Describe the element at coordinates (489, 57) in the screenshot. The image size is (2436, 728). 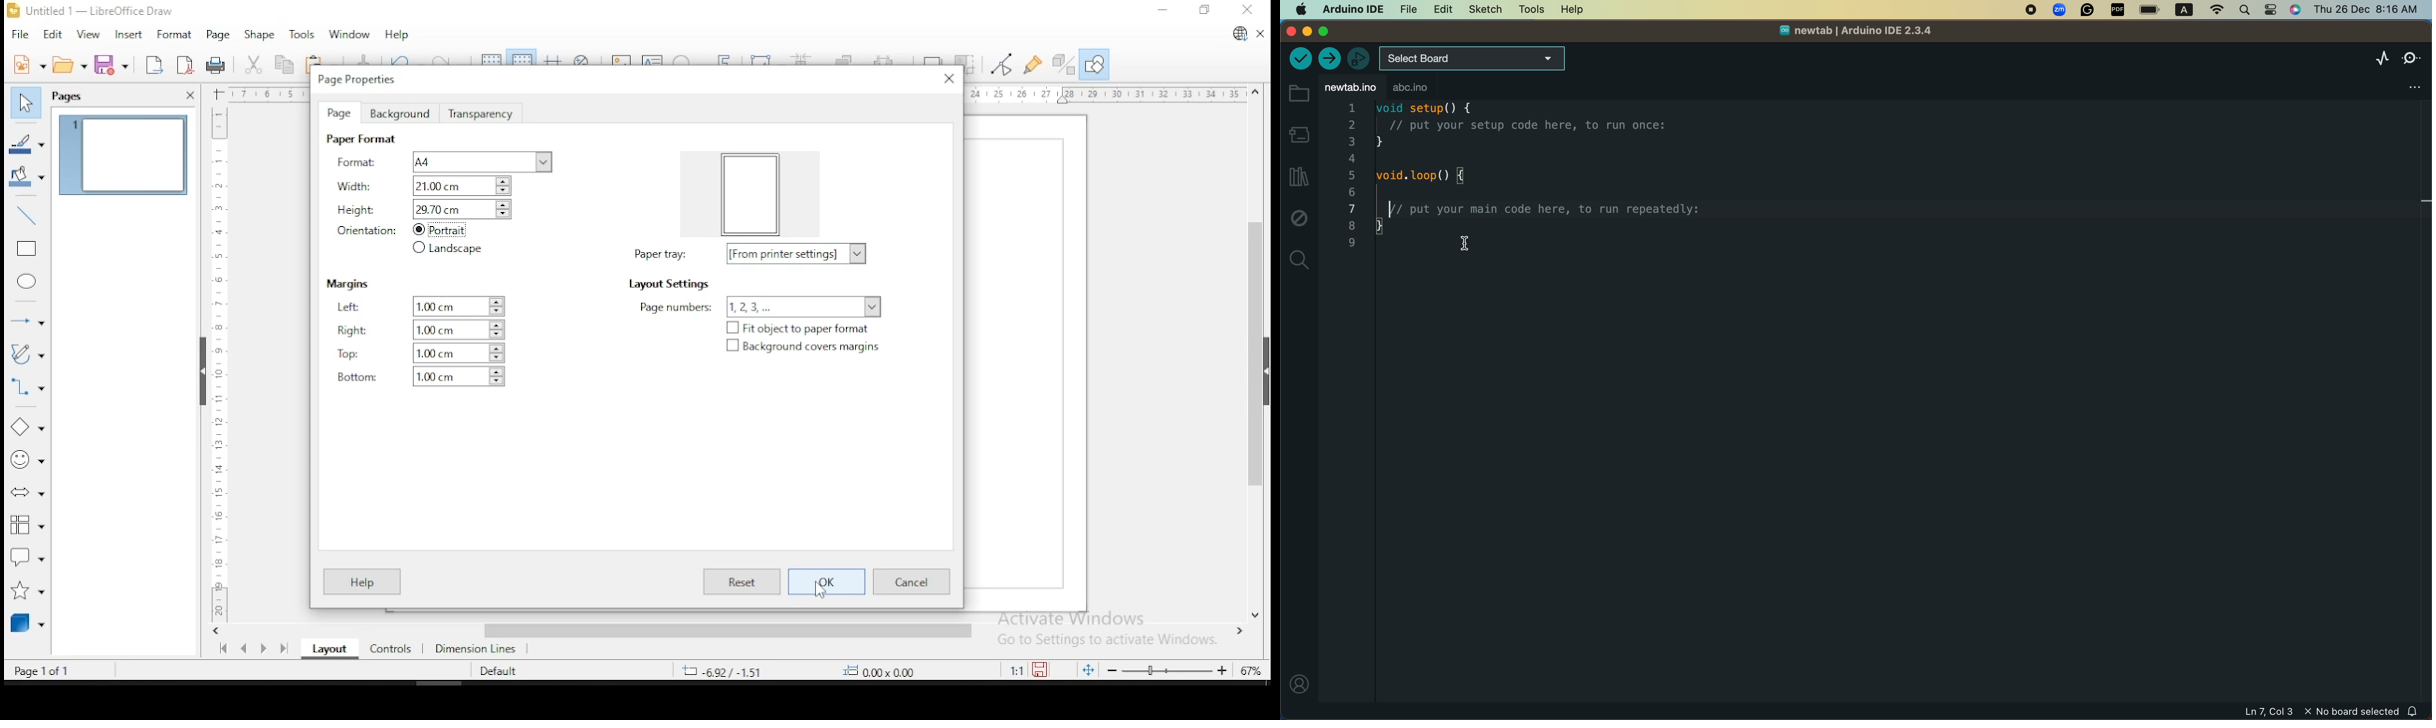
I see `show grids` at that location.